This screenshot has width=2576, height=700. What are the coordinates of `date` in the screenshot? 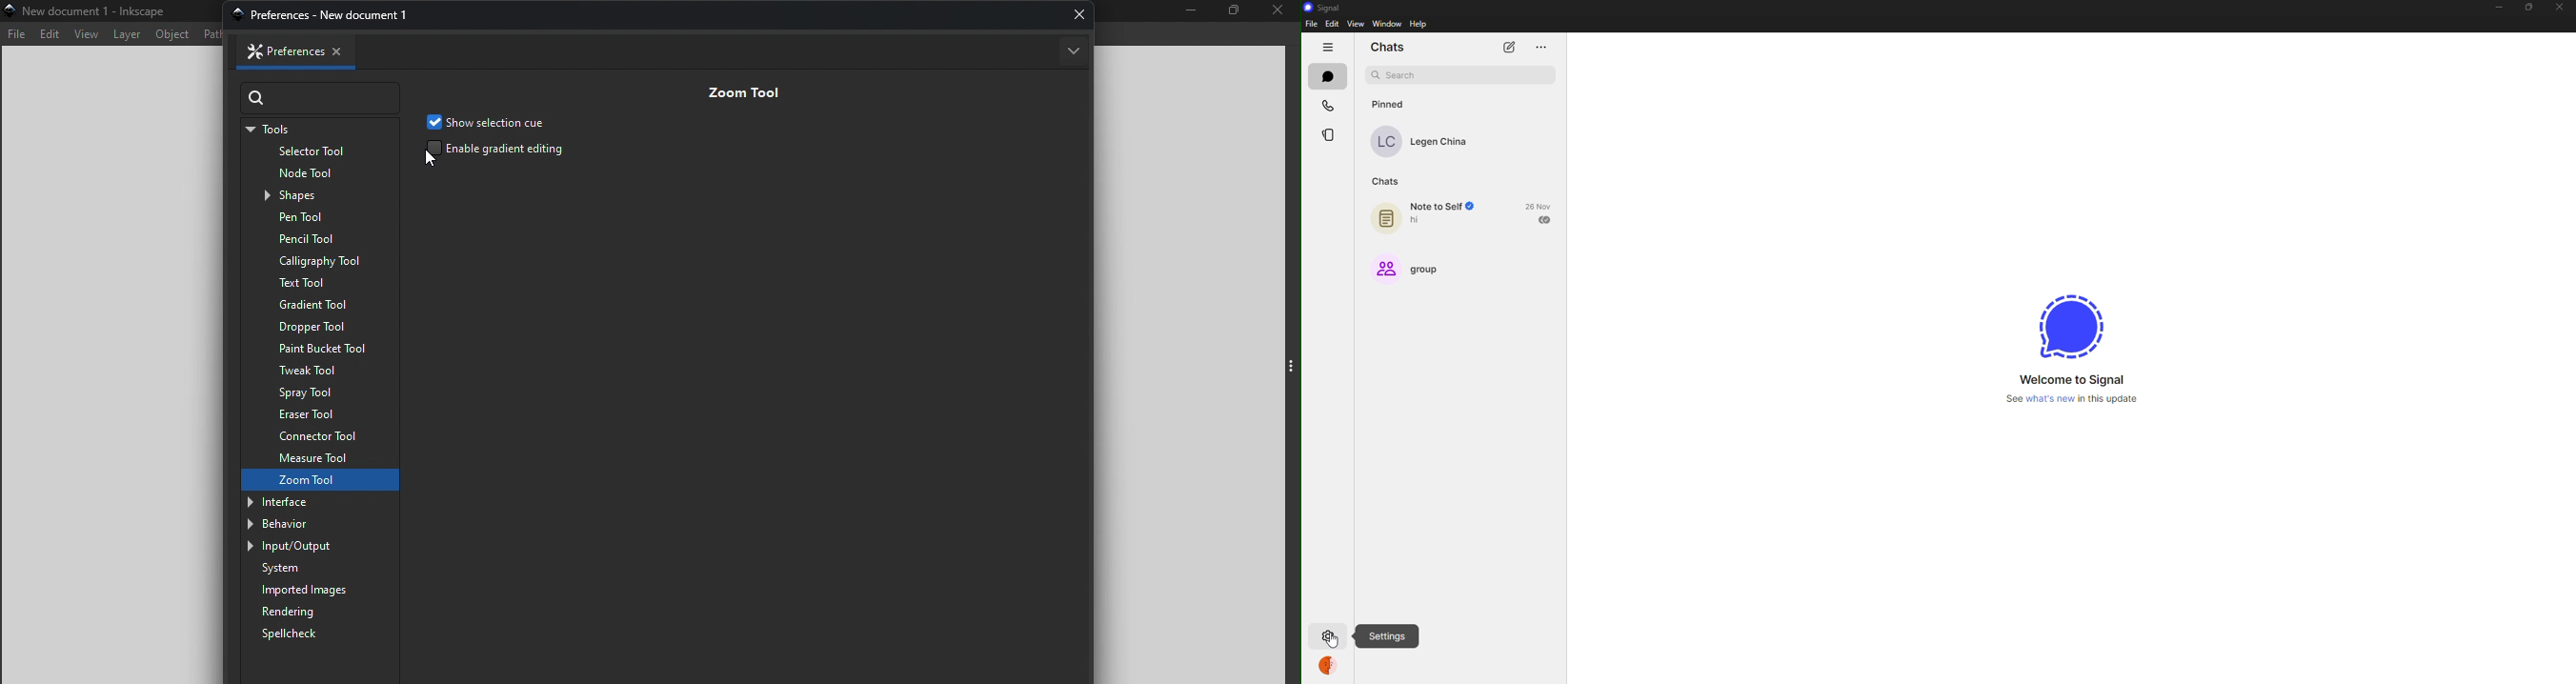 It's located at (1538, 207).